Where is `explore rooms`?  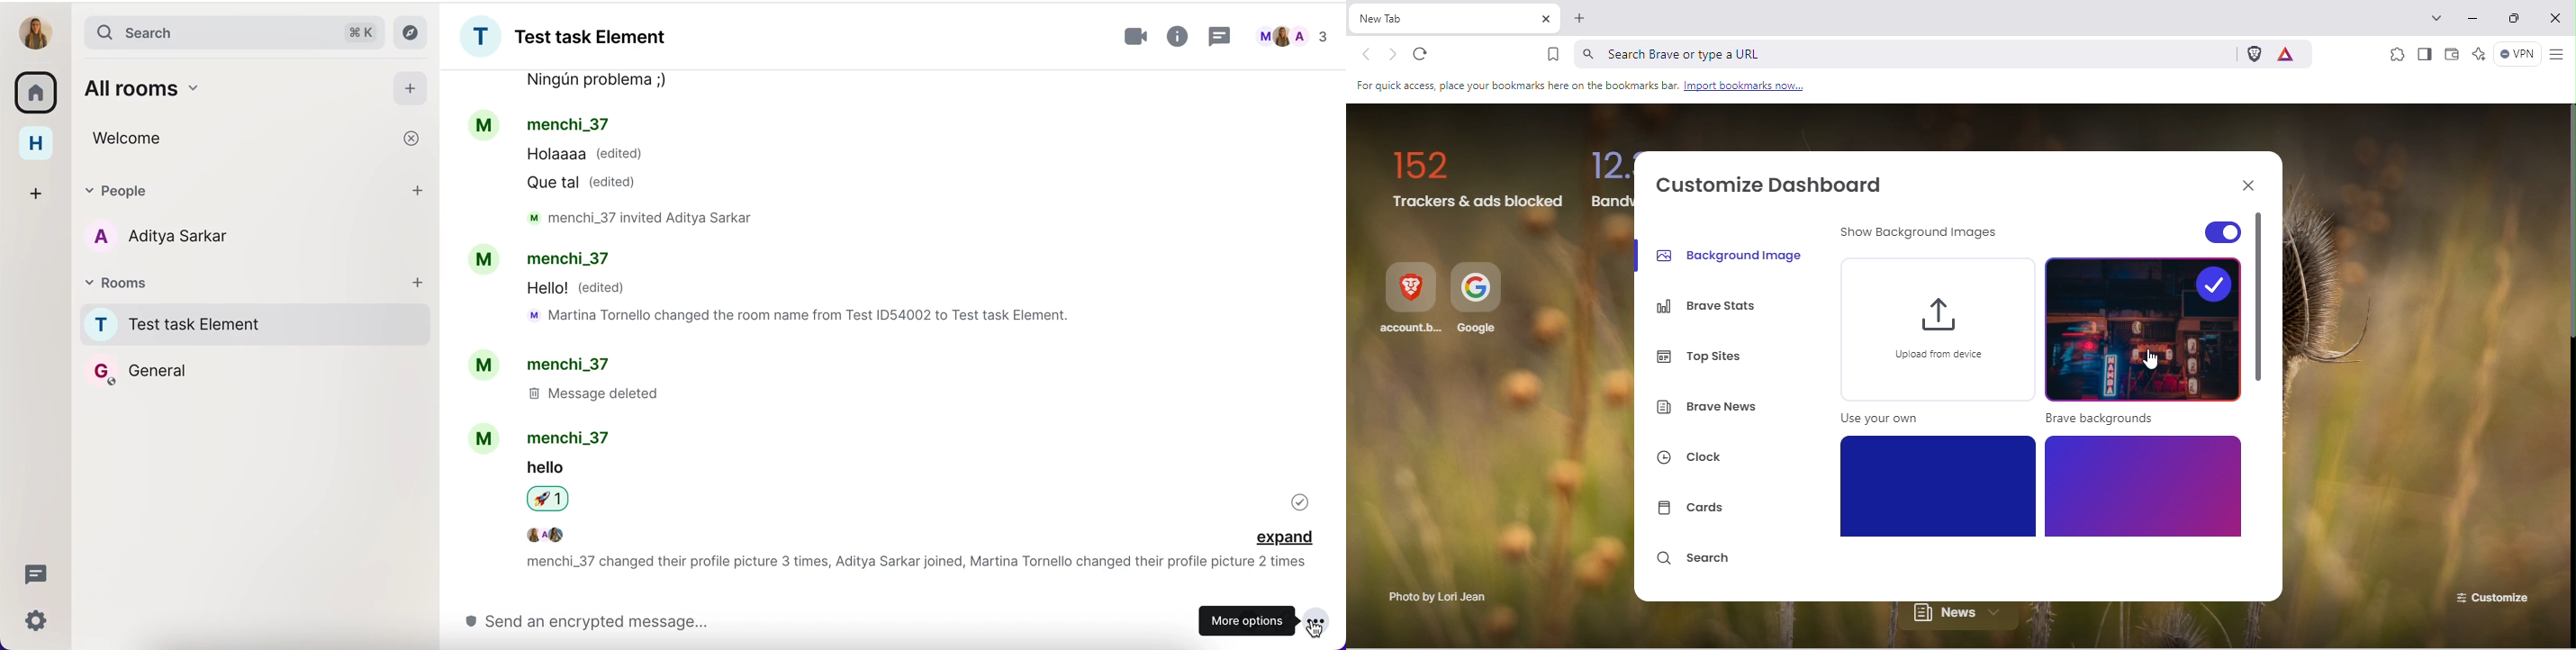 explore rooms is located at coordinates (414, 31).